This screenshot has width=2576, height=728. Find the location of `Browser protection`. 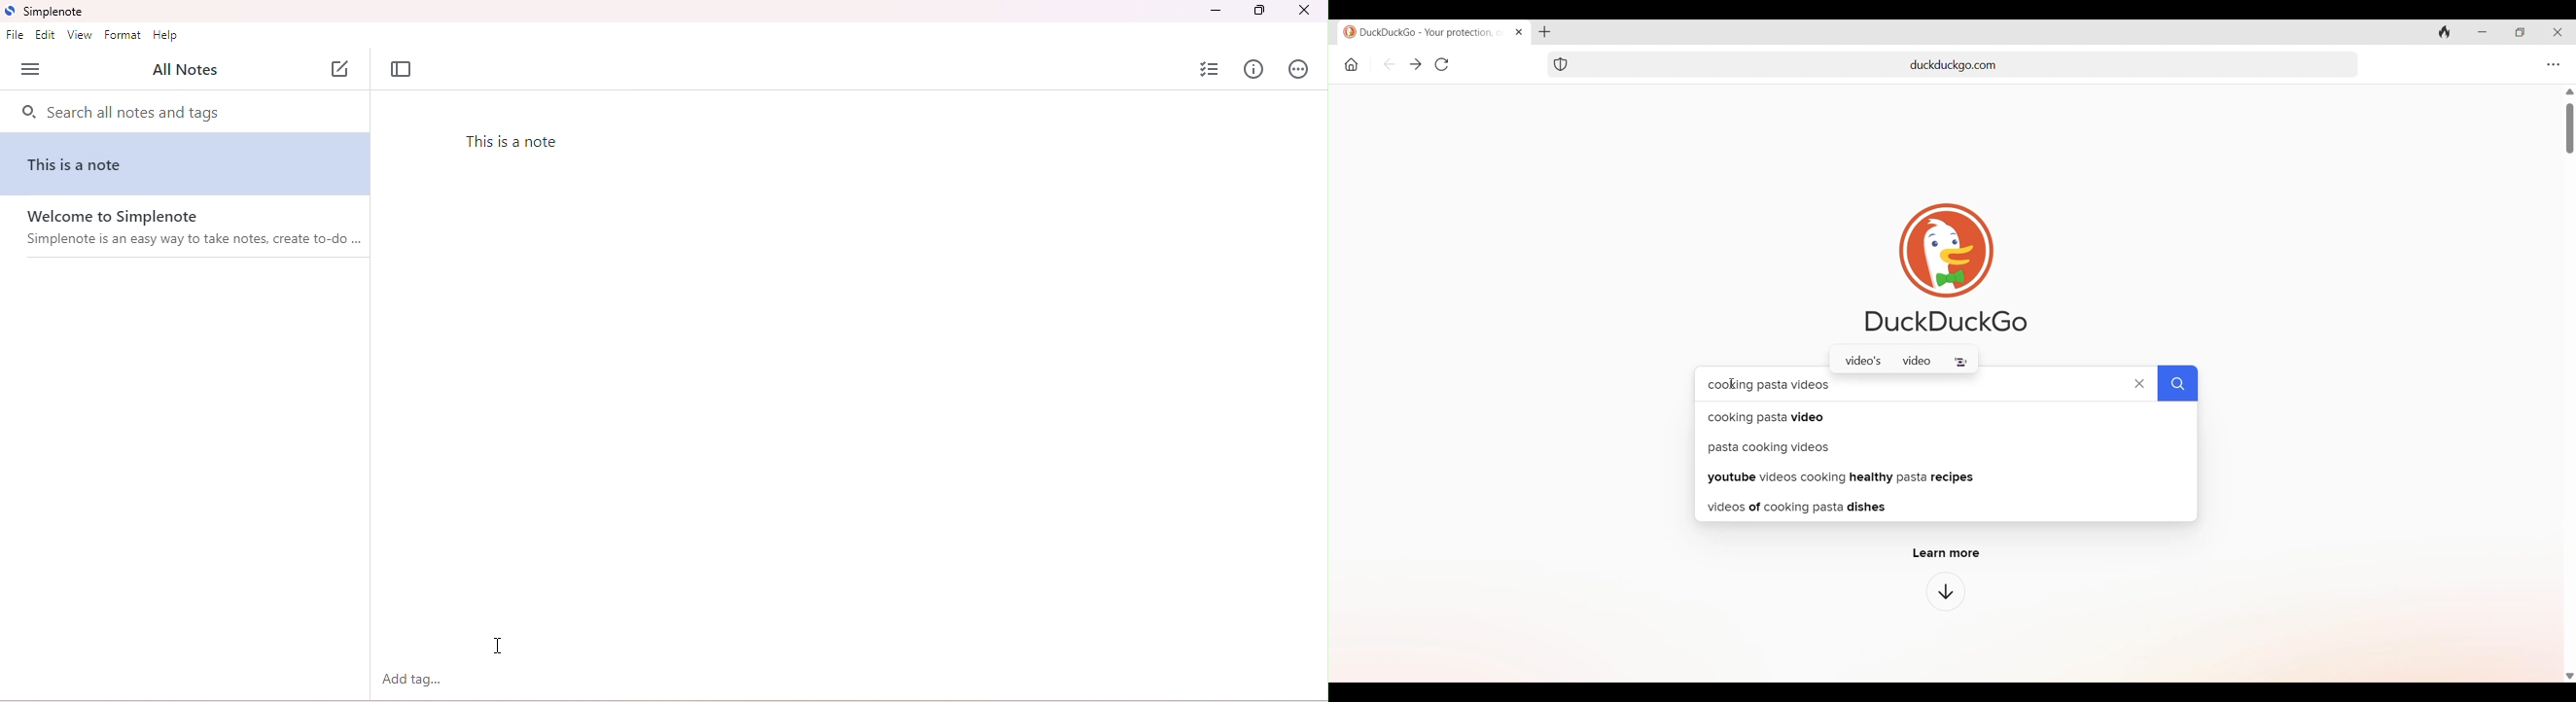

Browser protection is located at coordinates (1560, 64).